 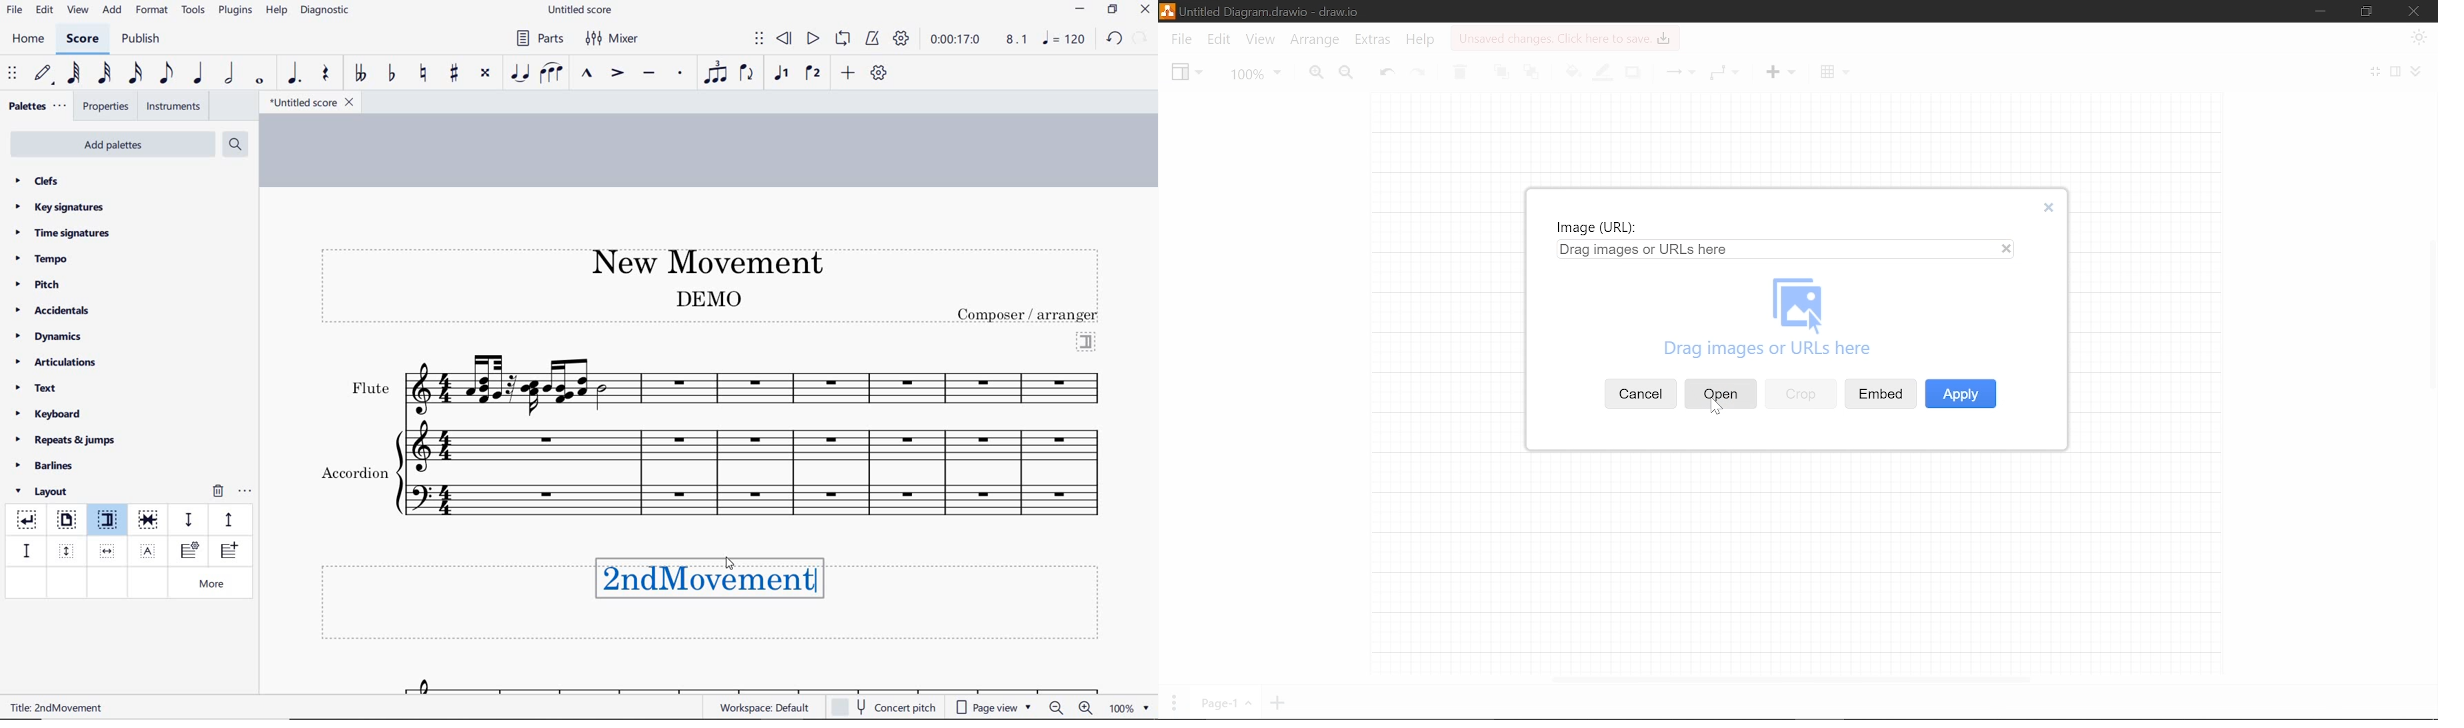 What do you see at coordinates (617, 73) in the screenshot?
I see `accent` at bounding box center [617, 73].